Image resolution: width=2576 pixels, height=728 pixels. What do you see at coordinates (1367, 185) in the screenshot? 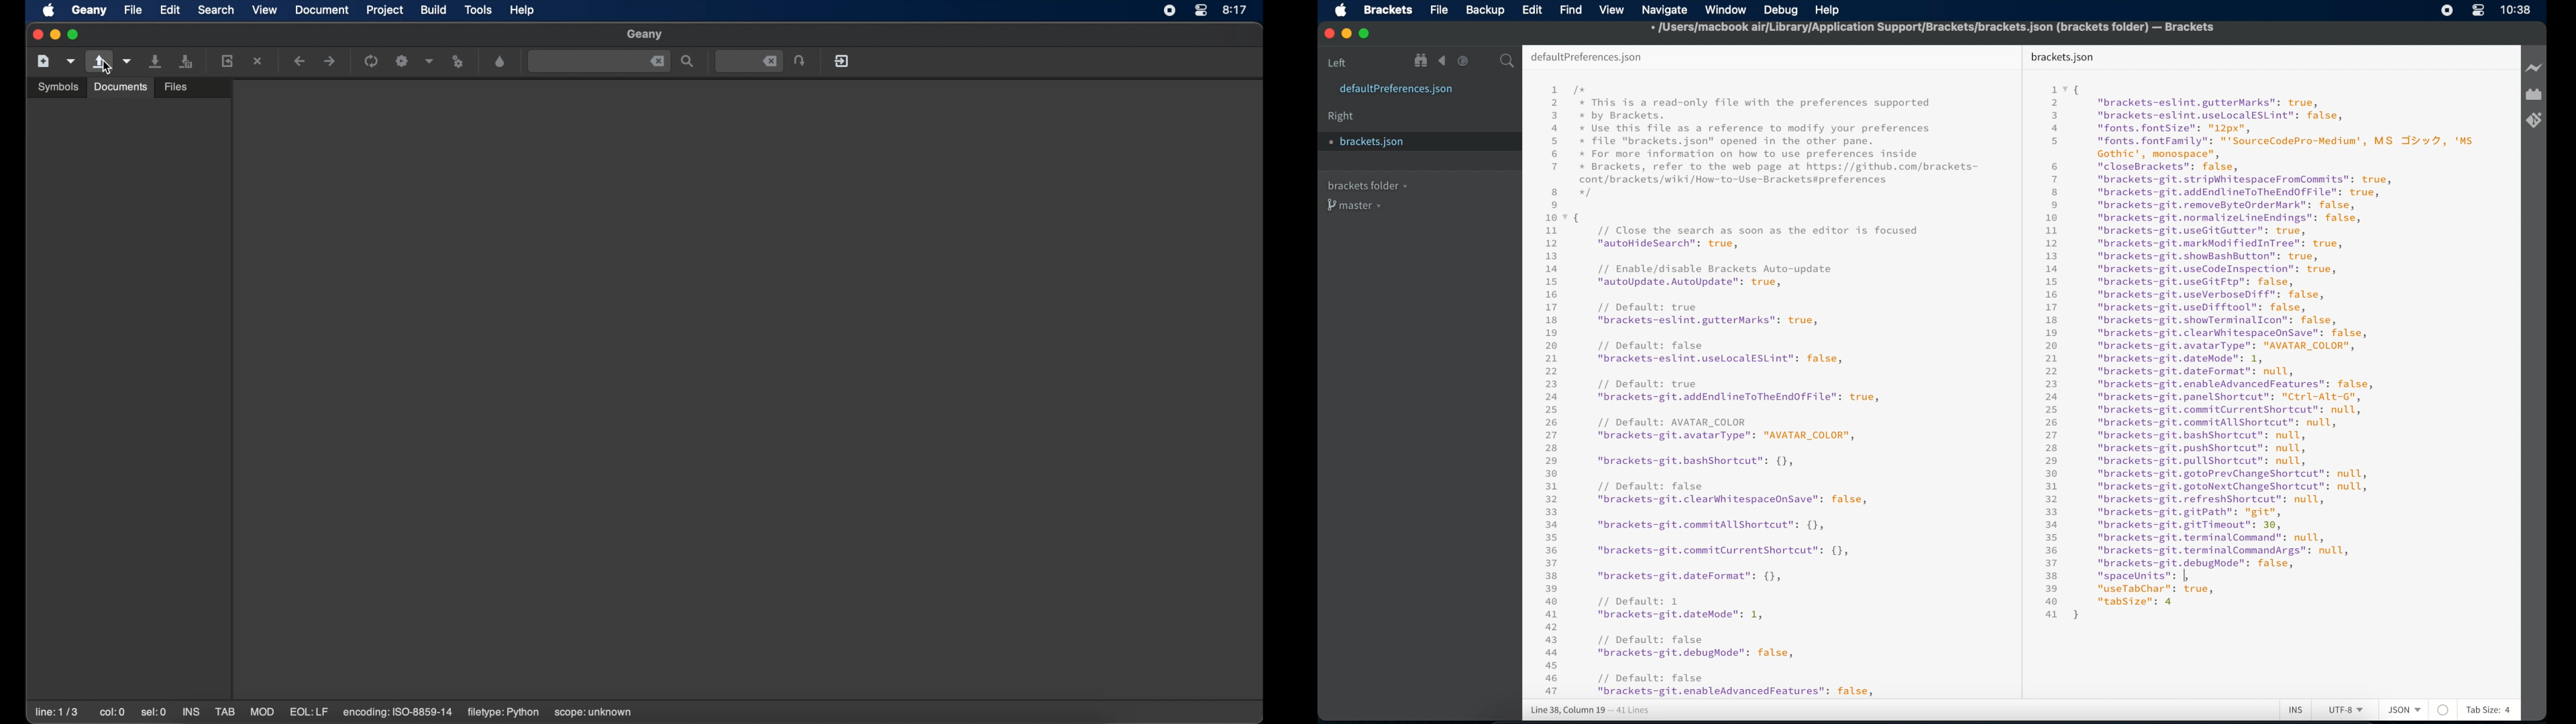
I see `brackets folder` at bounding box center [1367, 185].